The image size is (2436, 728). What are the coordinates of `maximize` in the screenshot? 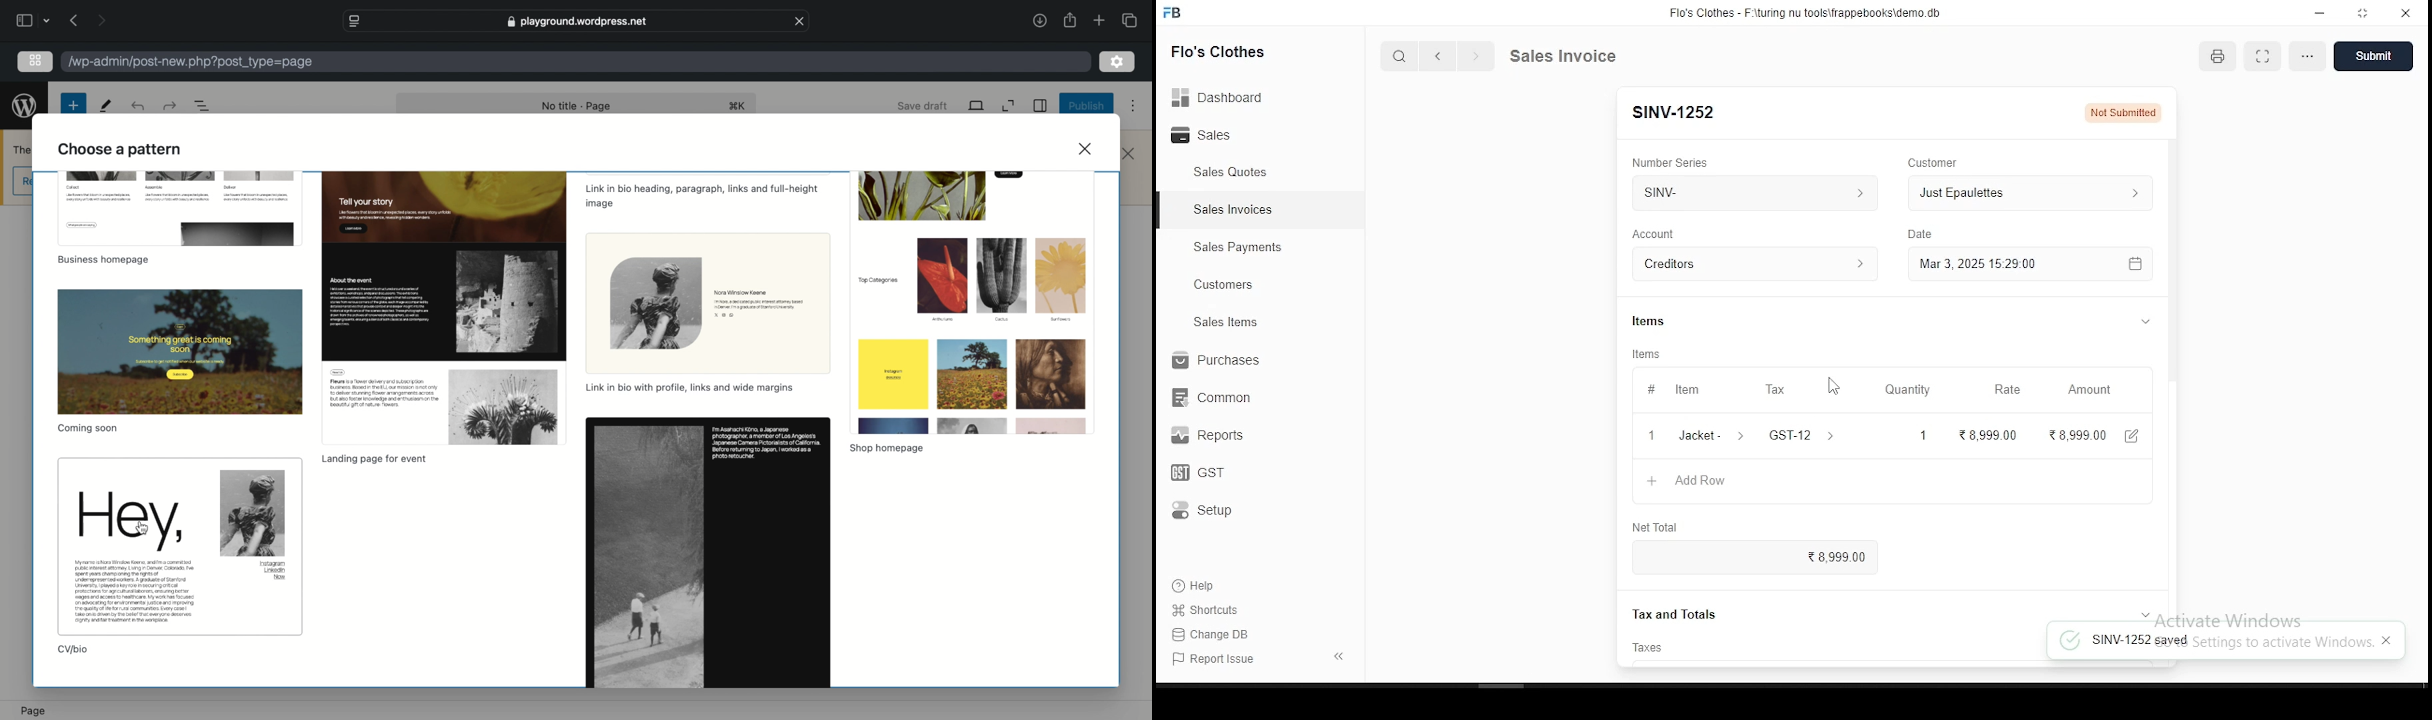 It's located at (2364, 13).